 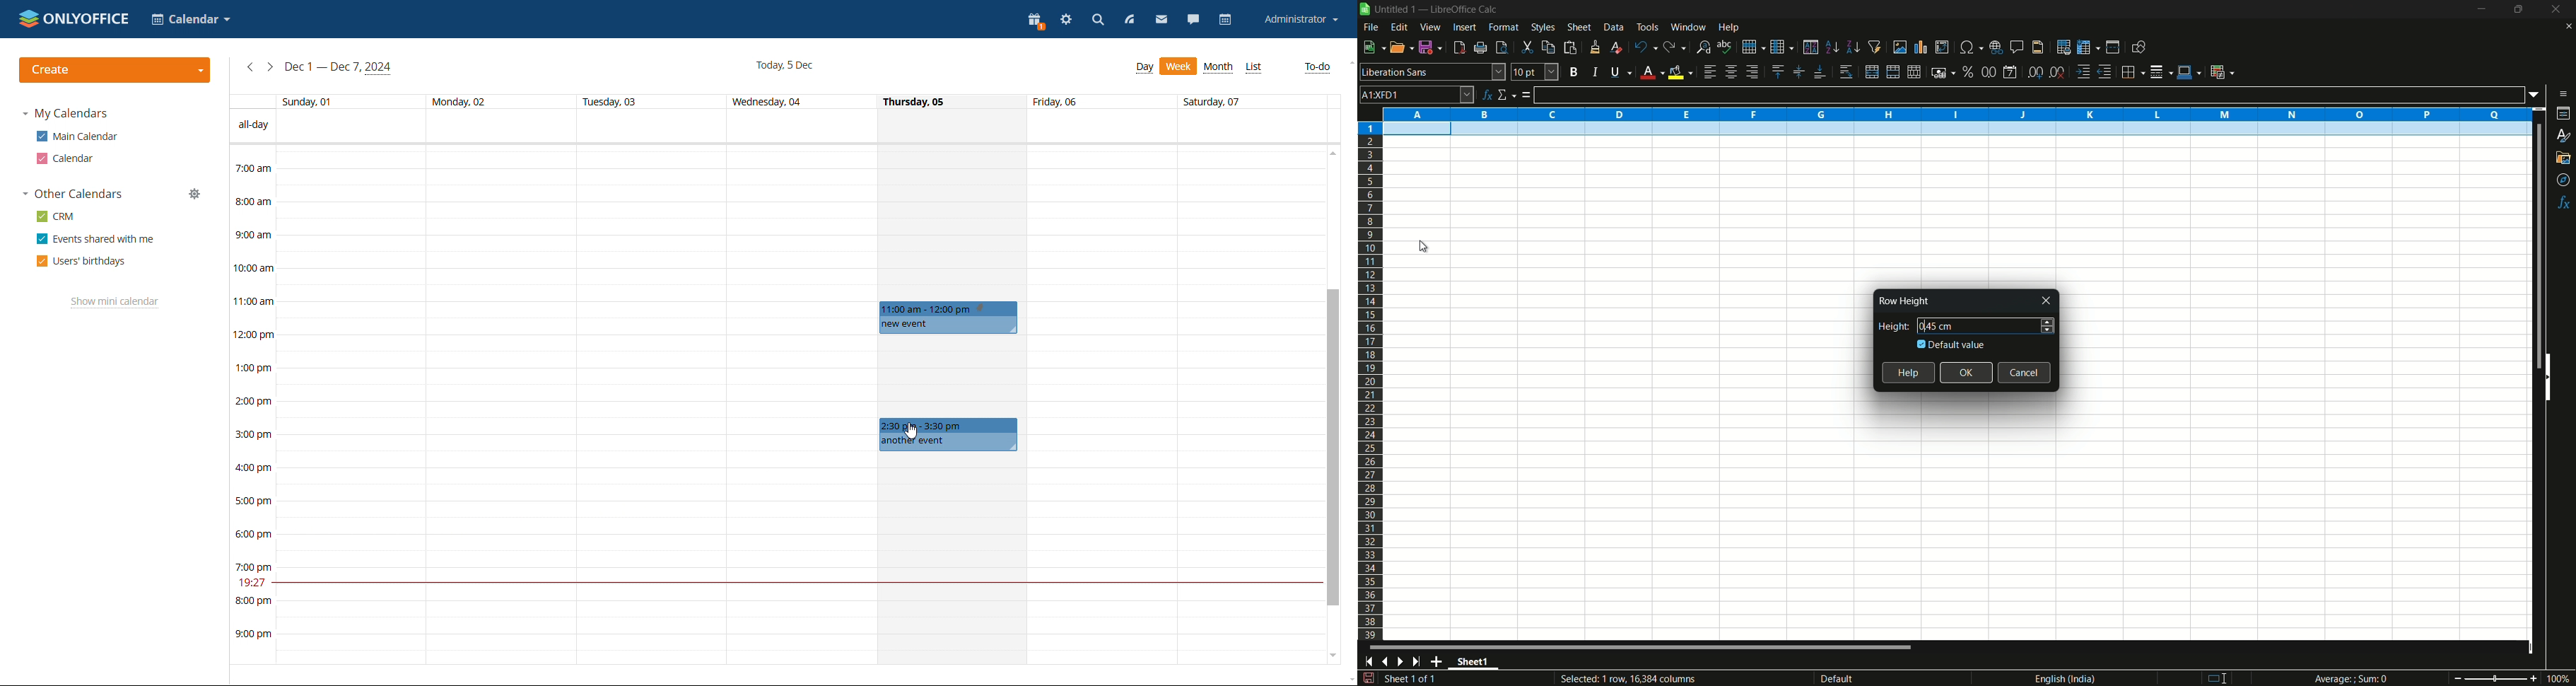 I want to click on functions, so click(x=2565, y=203).